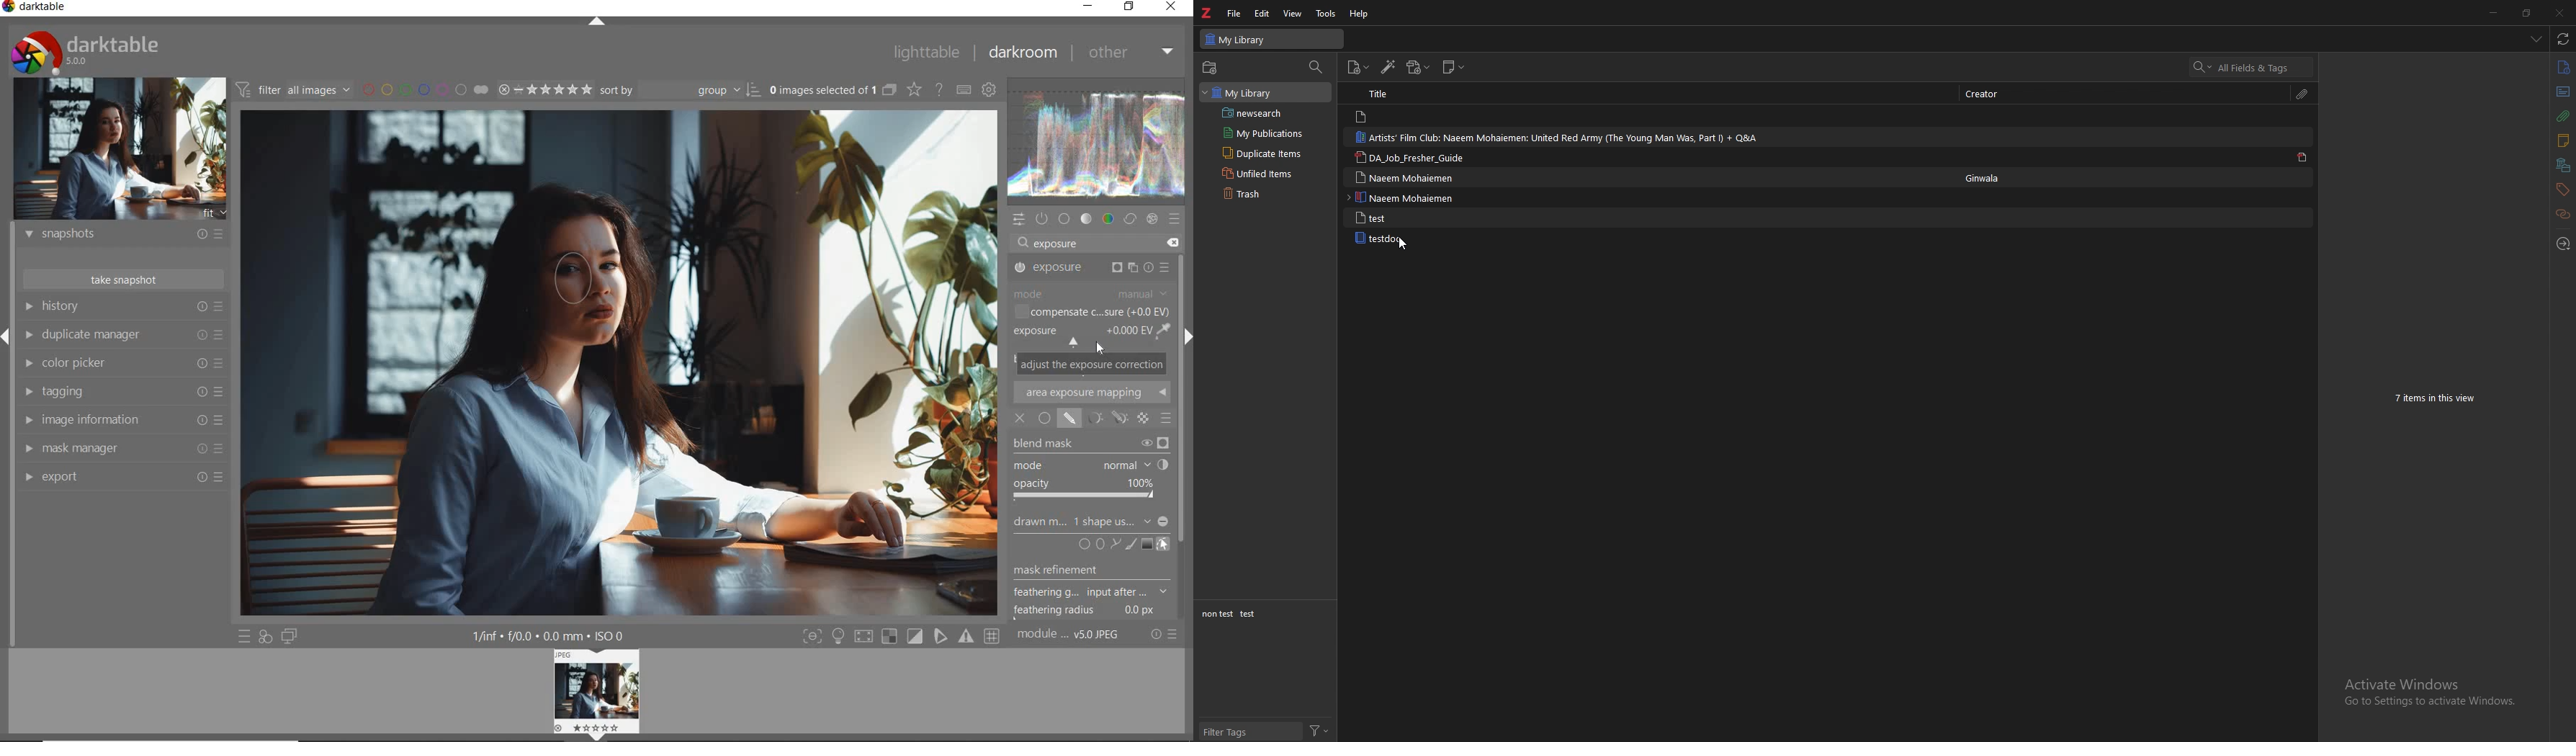  I want to click on saved search, so click(1270, 113).